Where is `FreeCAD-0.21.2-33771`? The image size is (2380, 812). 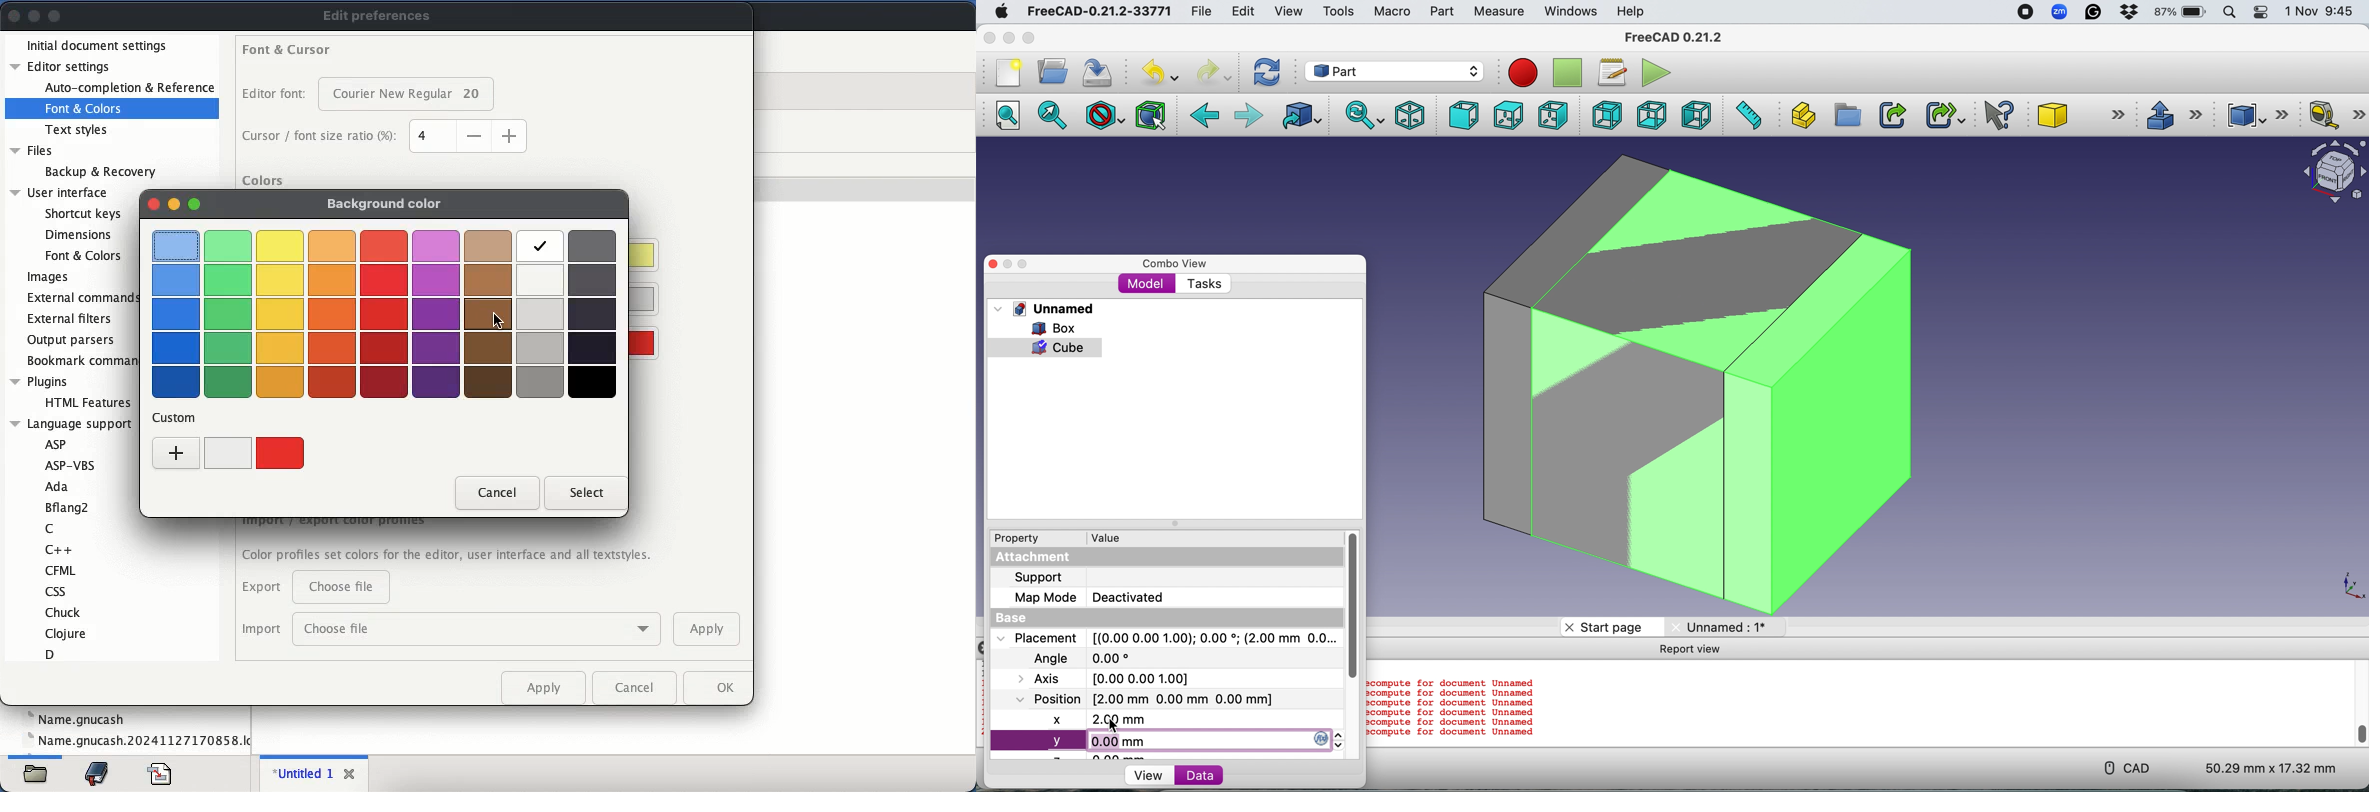
FreeCAD-0.21.2-33771 is located at coordinates (1099, 11).